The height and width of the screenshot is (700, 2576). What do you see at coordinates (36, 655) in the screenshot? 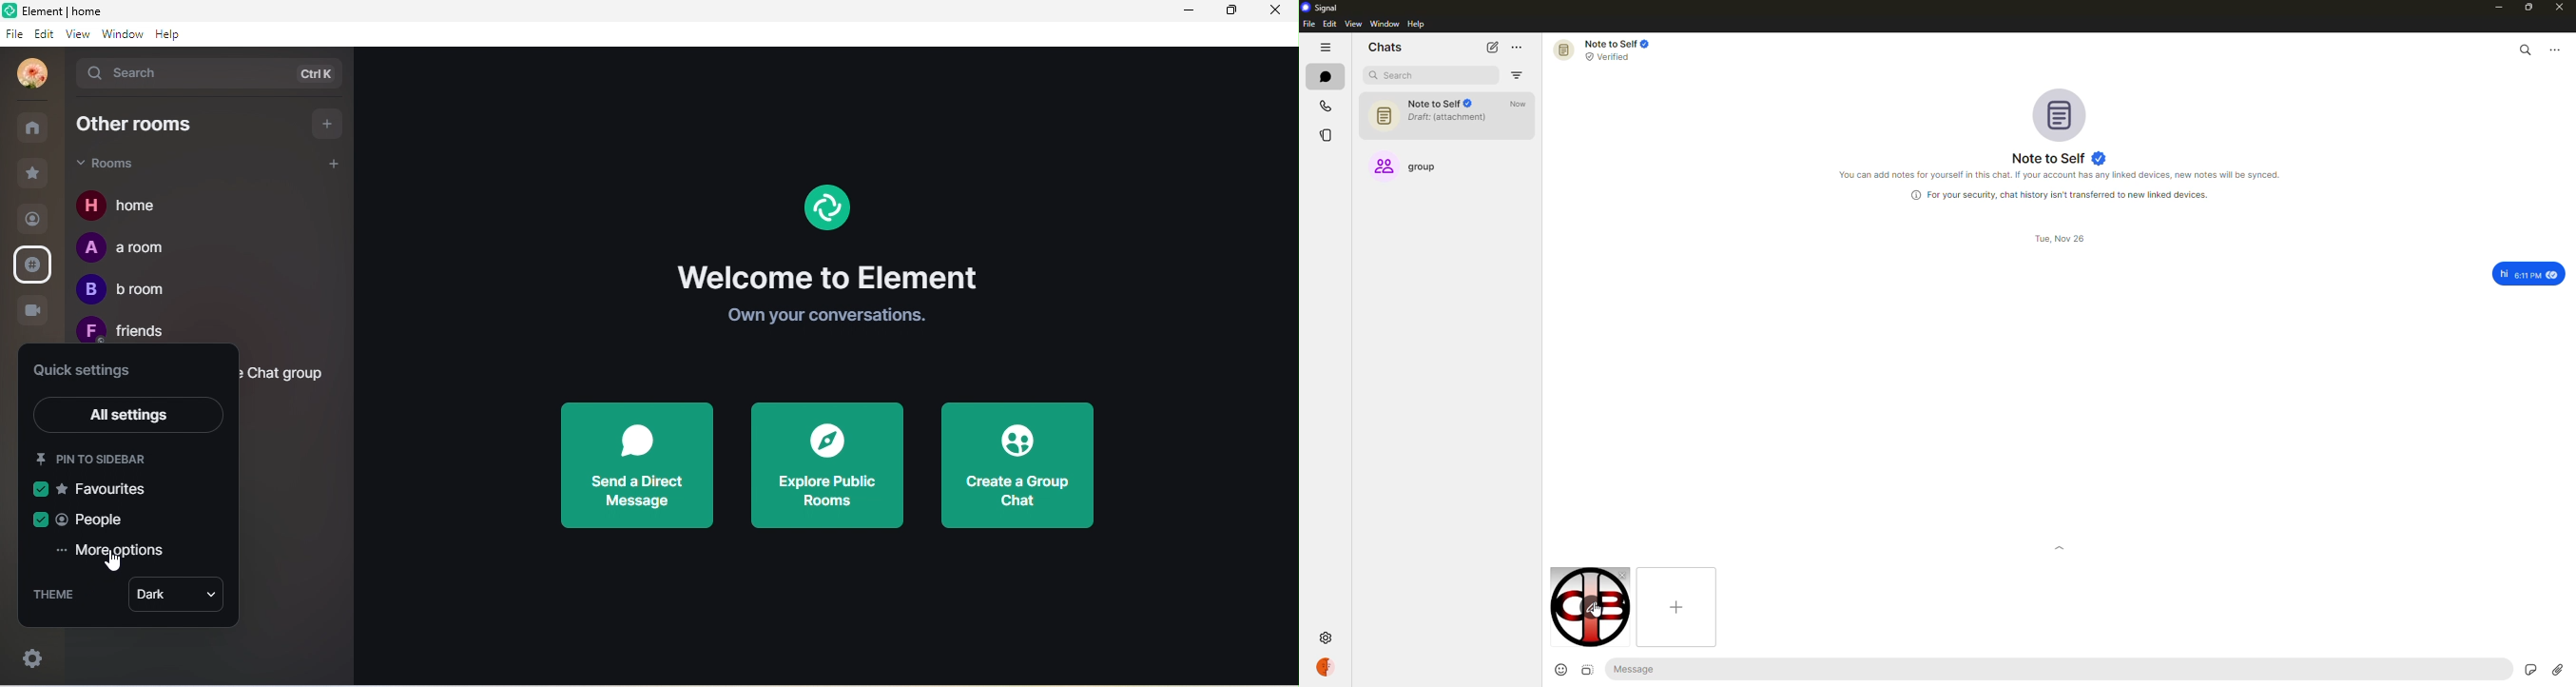
I see `settings` at bounding box center [36, 655].